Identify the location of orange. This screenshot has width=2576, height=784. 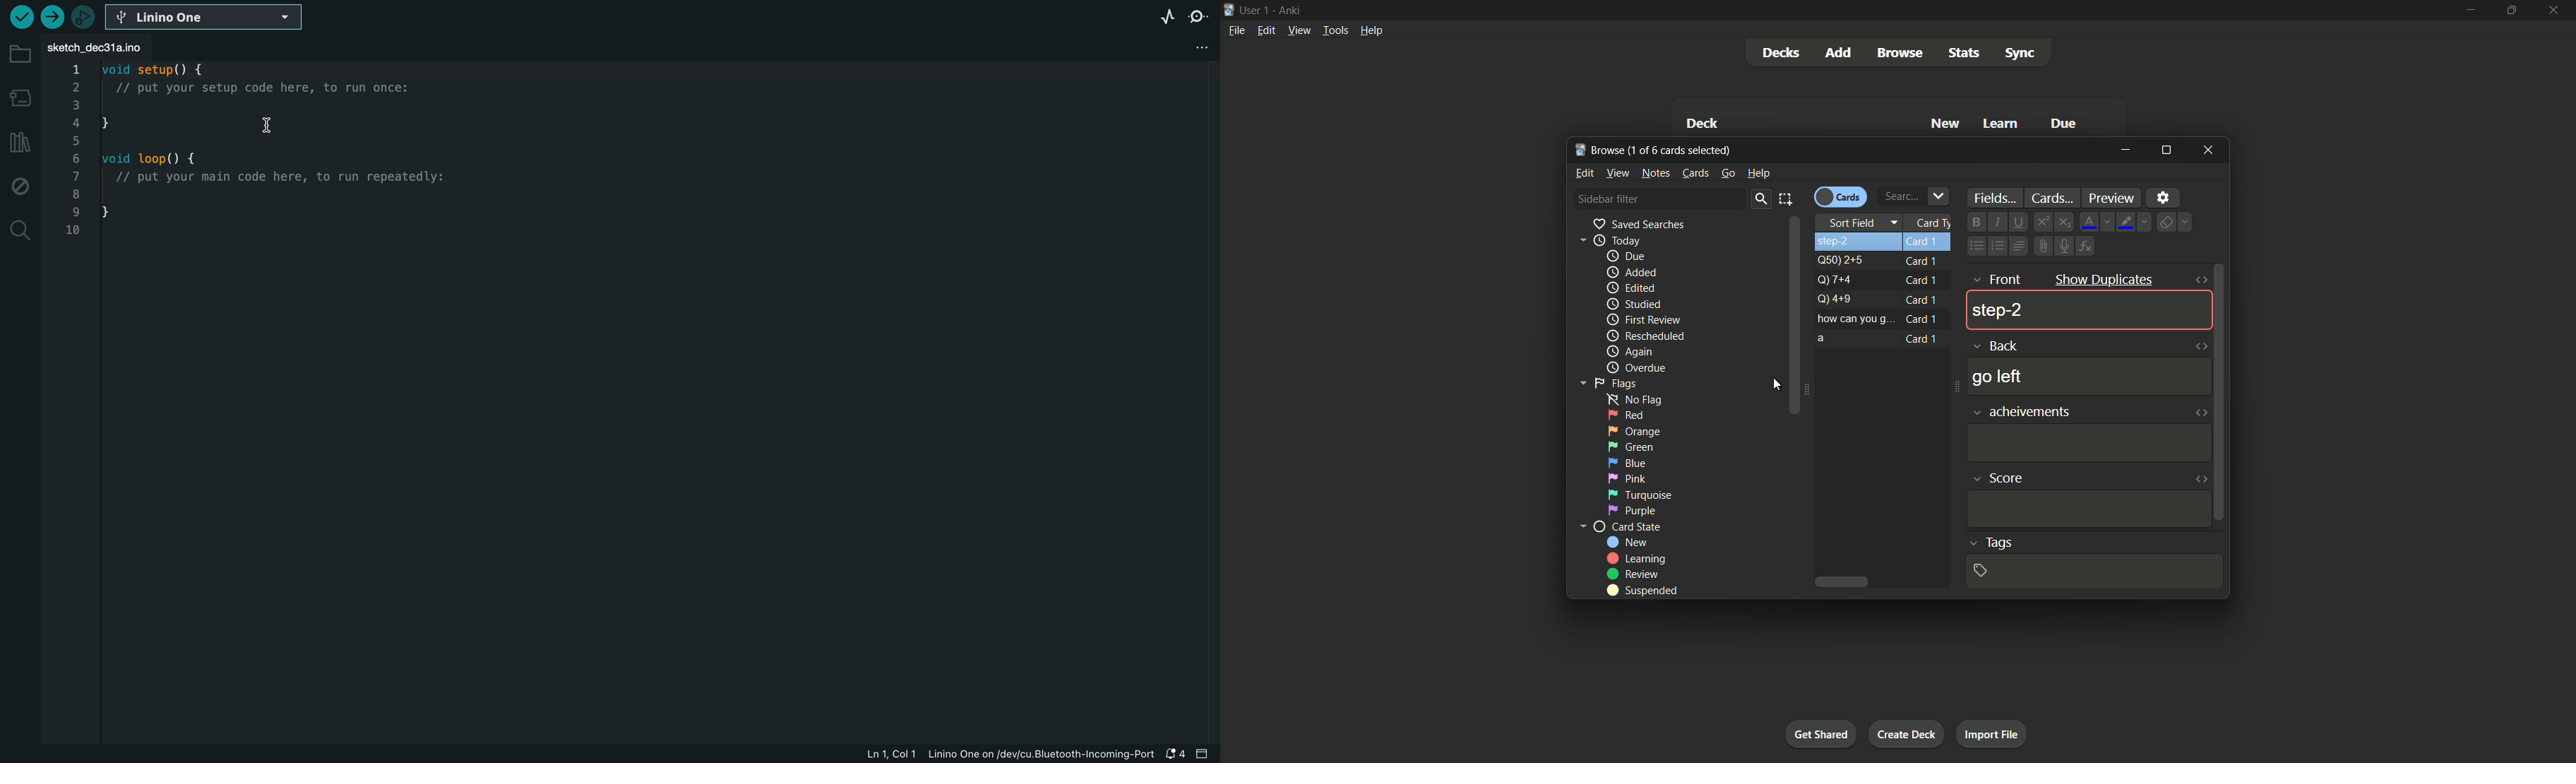
(1635, 430).